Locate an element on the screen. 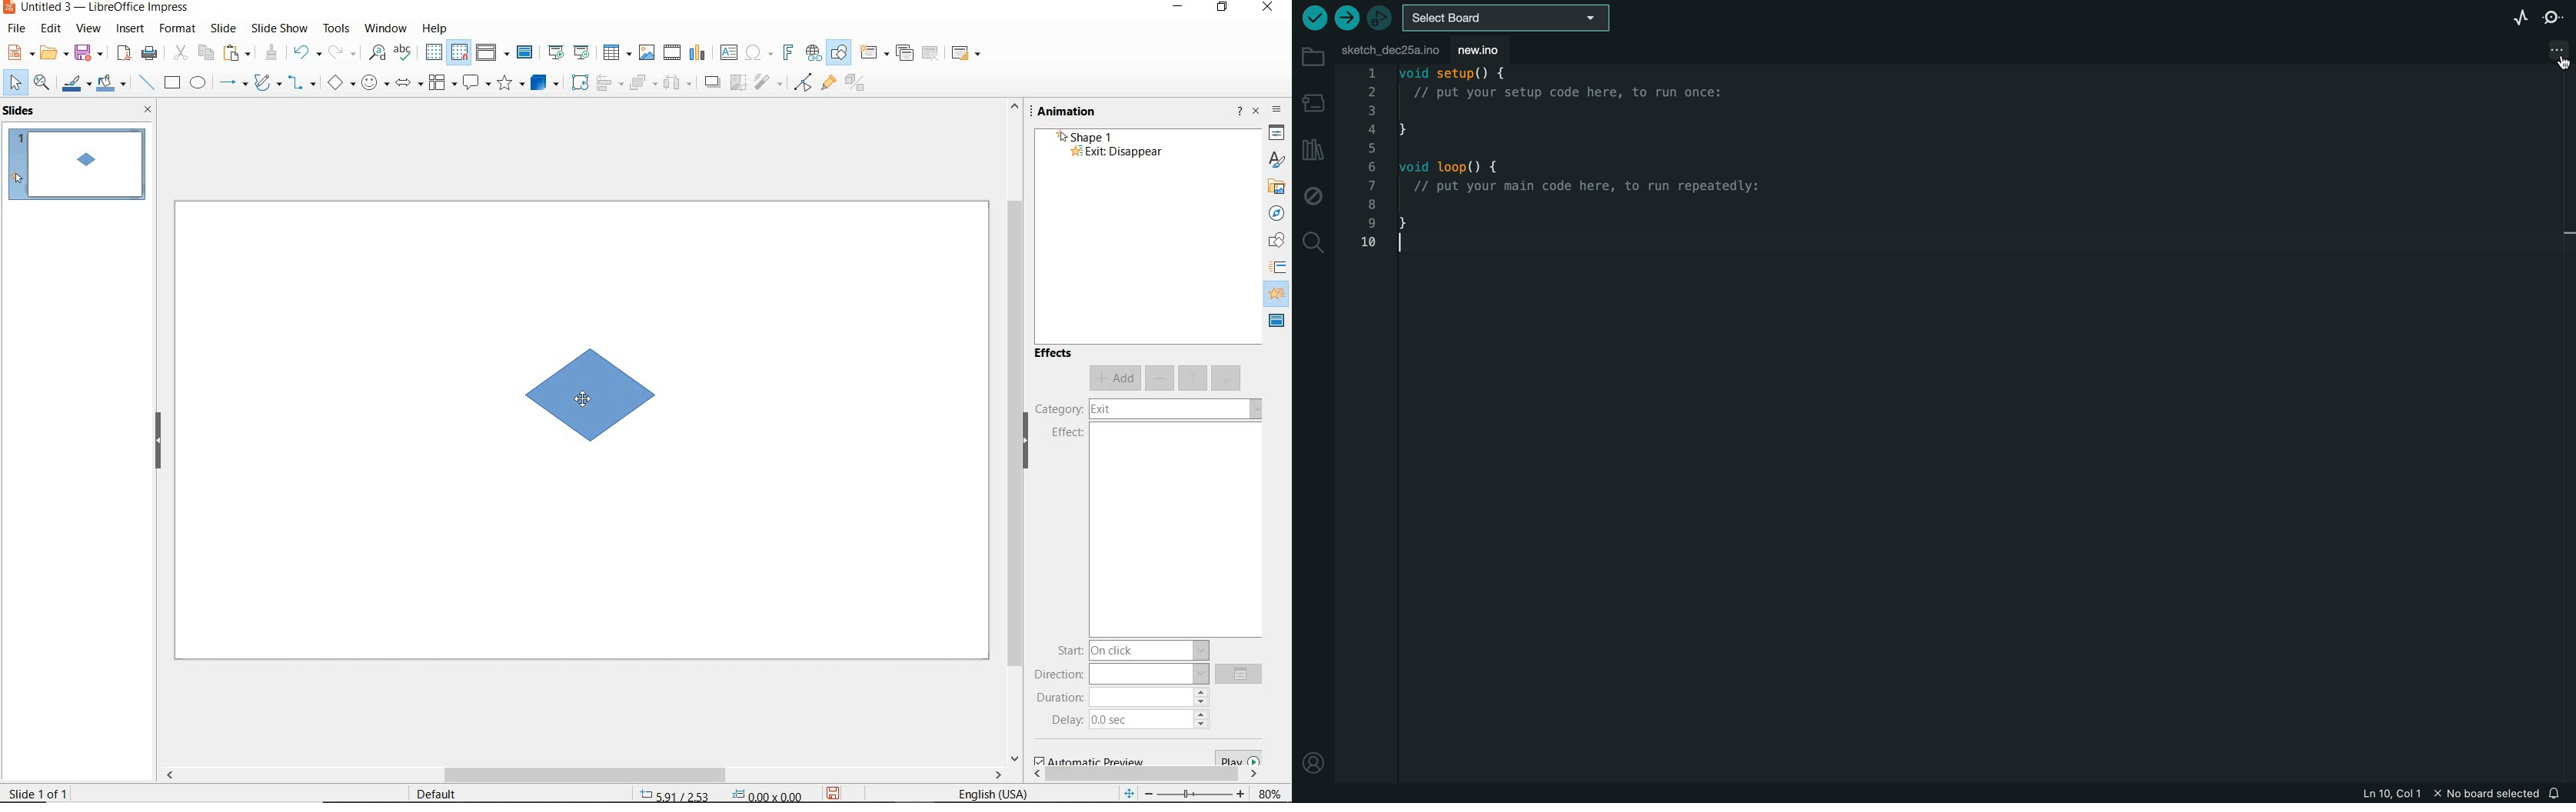  zoom out or zoom in is located at coordinates (1183, 792).